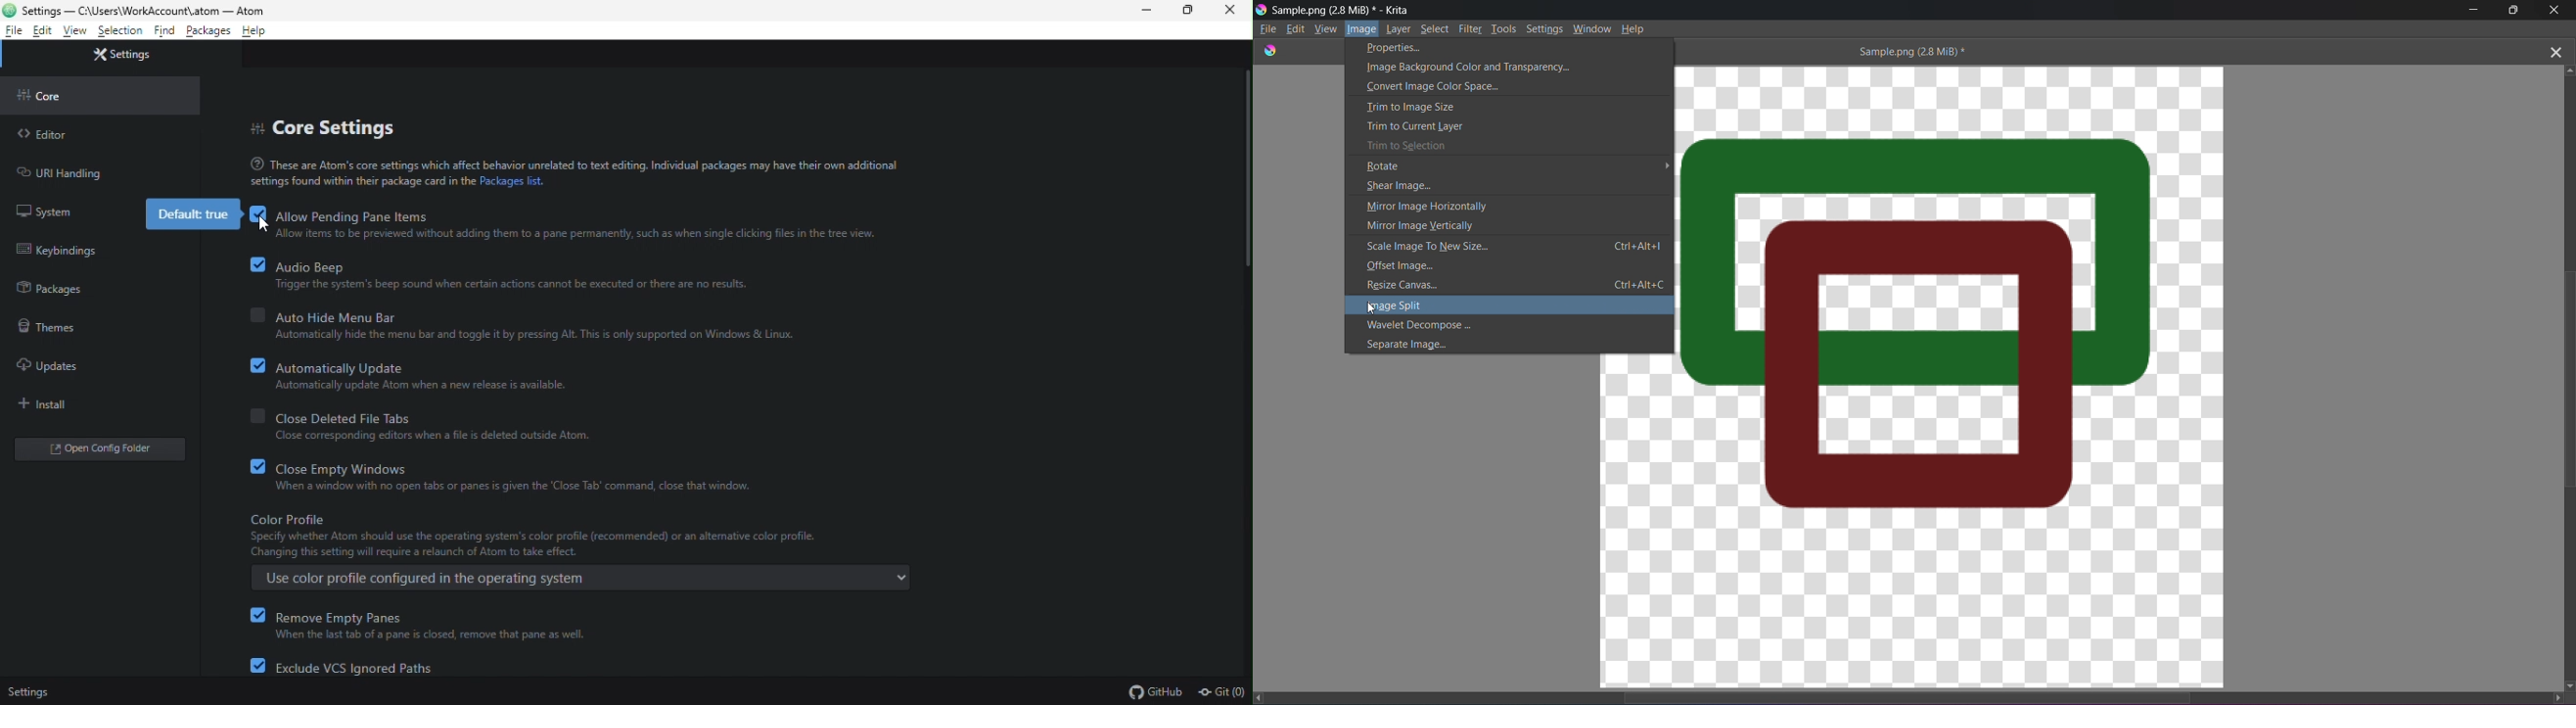 The image size is (2576, 728). What do you see at coordinates (43, 32) in the screenshot?
I see `edit` at bounding box center [43, 32].